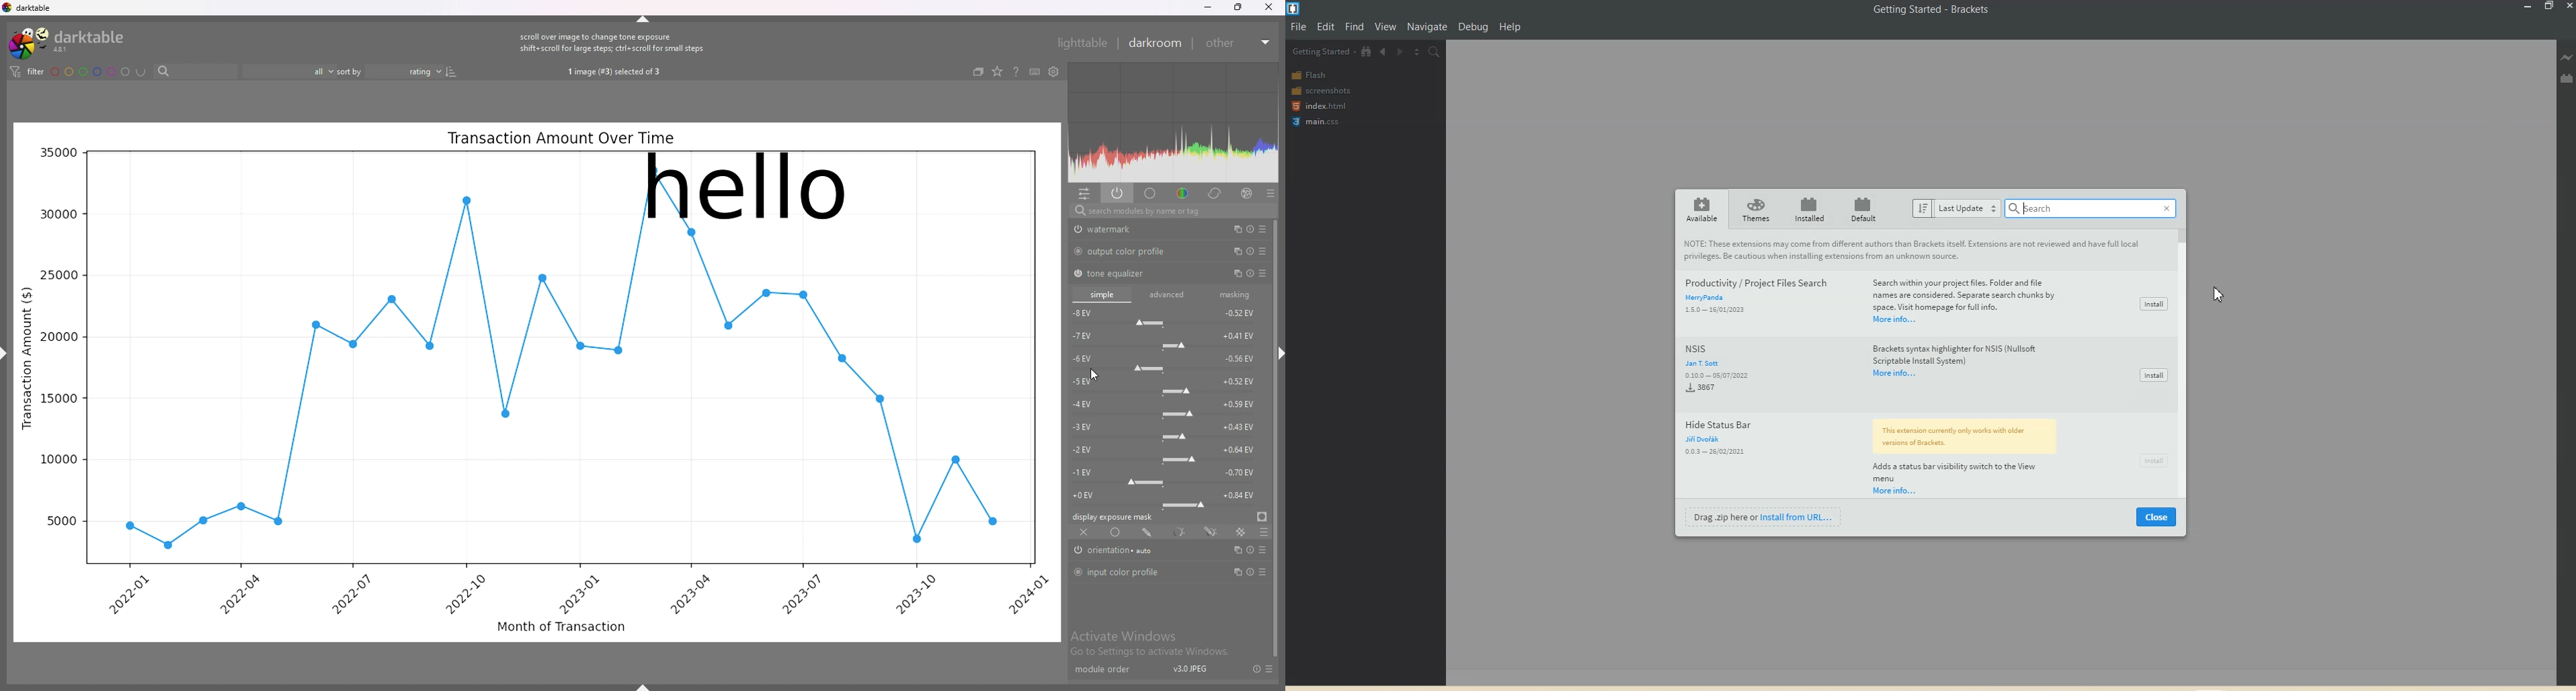 The width and height of the screenshot is (2576, 700). What do you see at coordinates (2155, 374) in the screenshot?
I see `Install` at bounding box center [2155, 374].